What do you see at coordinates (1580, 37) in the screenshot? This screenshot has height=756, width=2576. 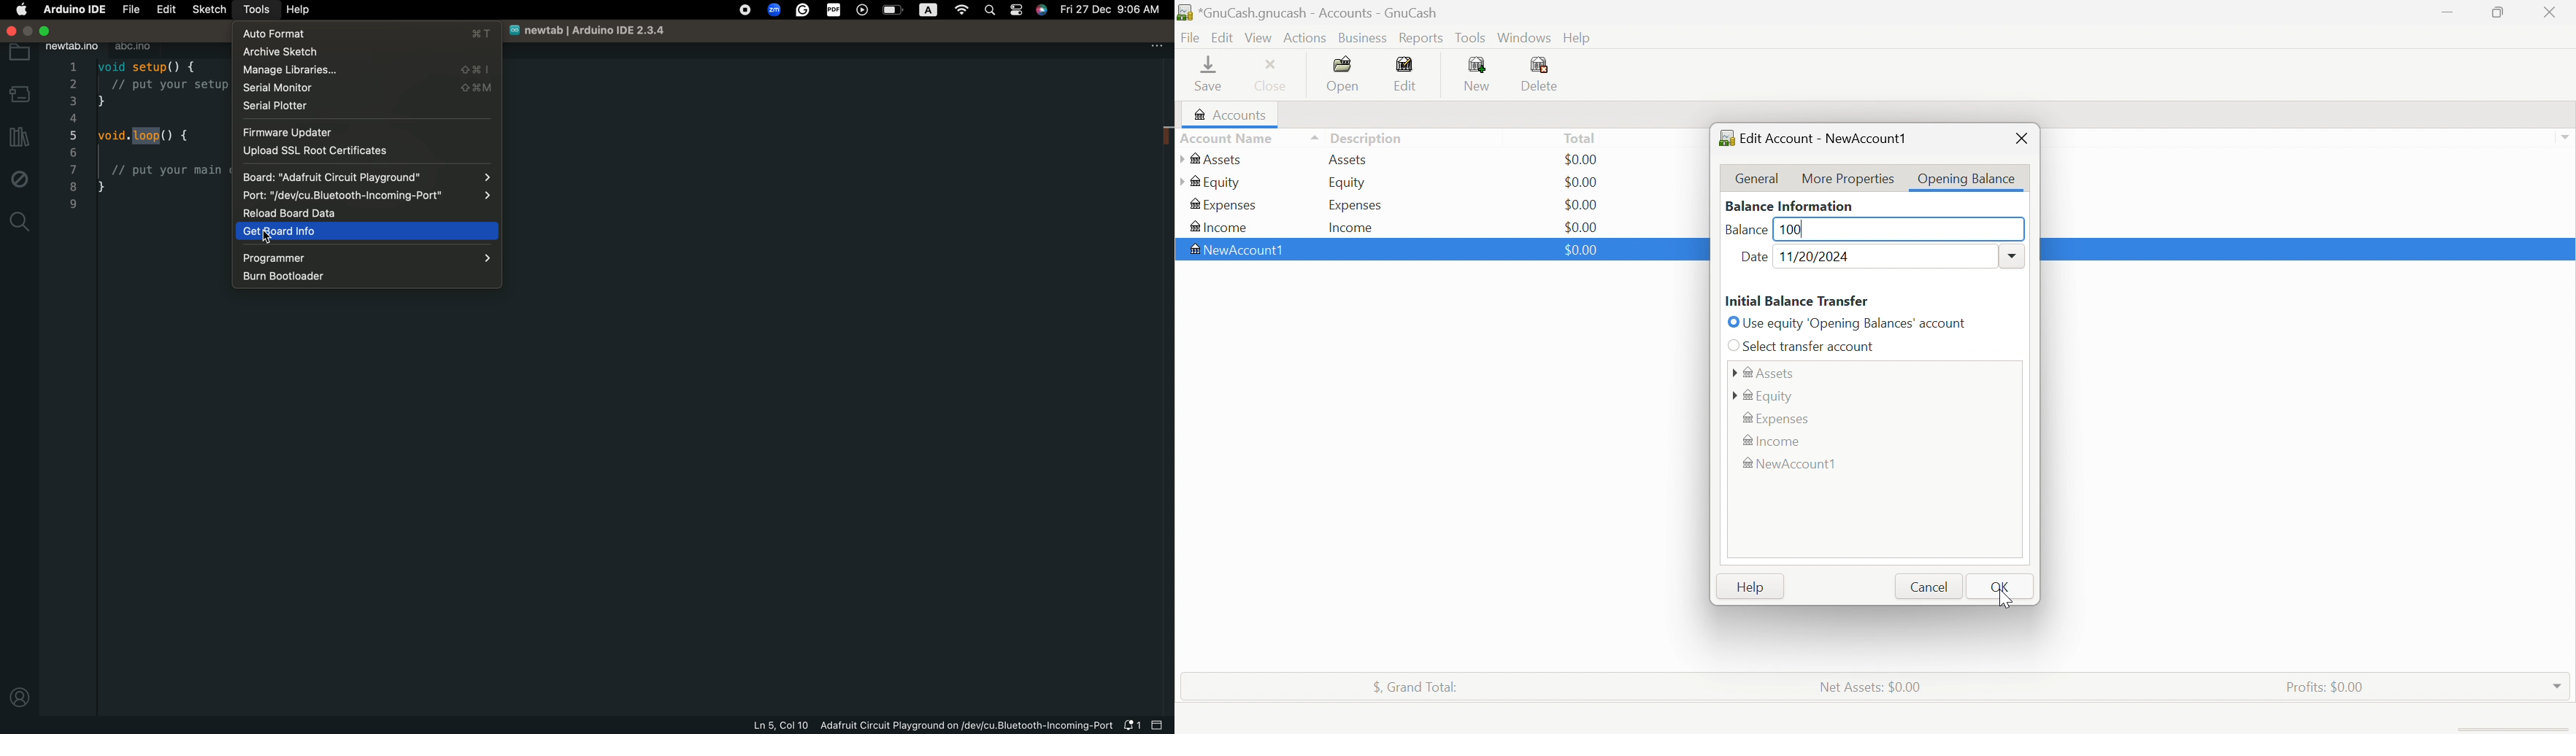 I see `Help` at bounding box center [1580, 37].